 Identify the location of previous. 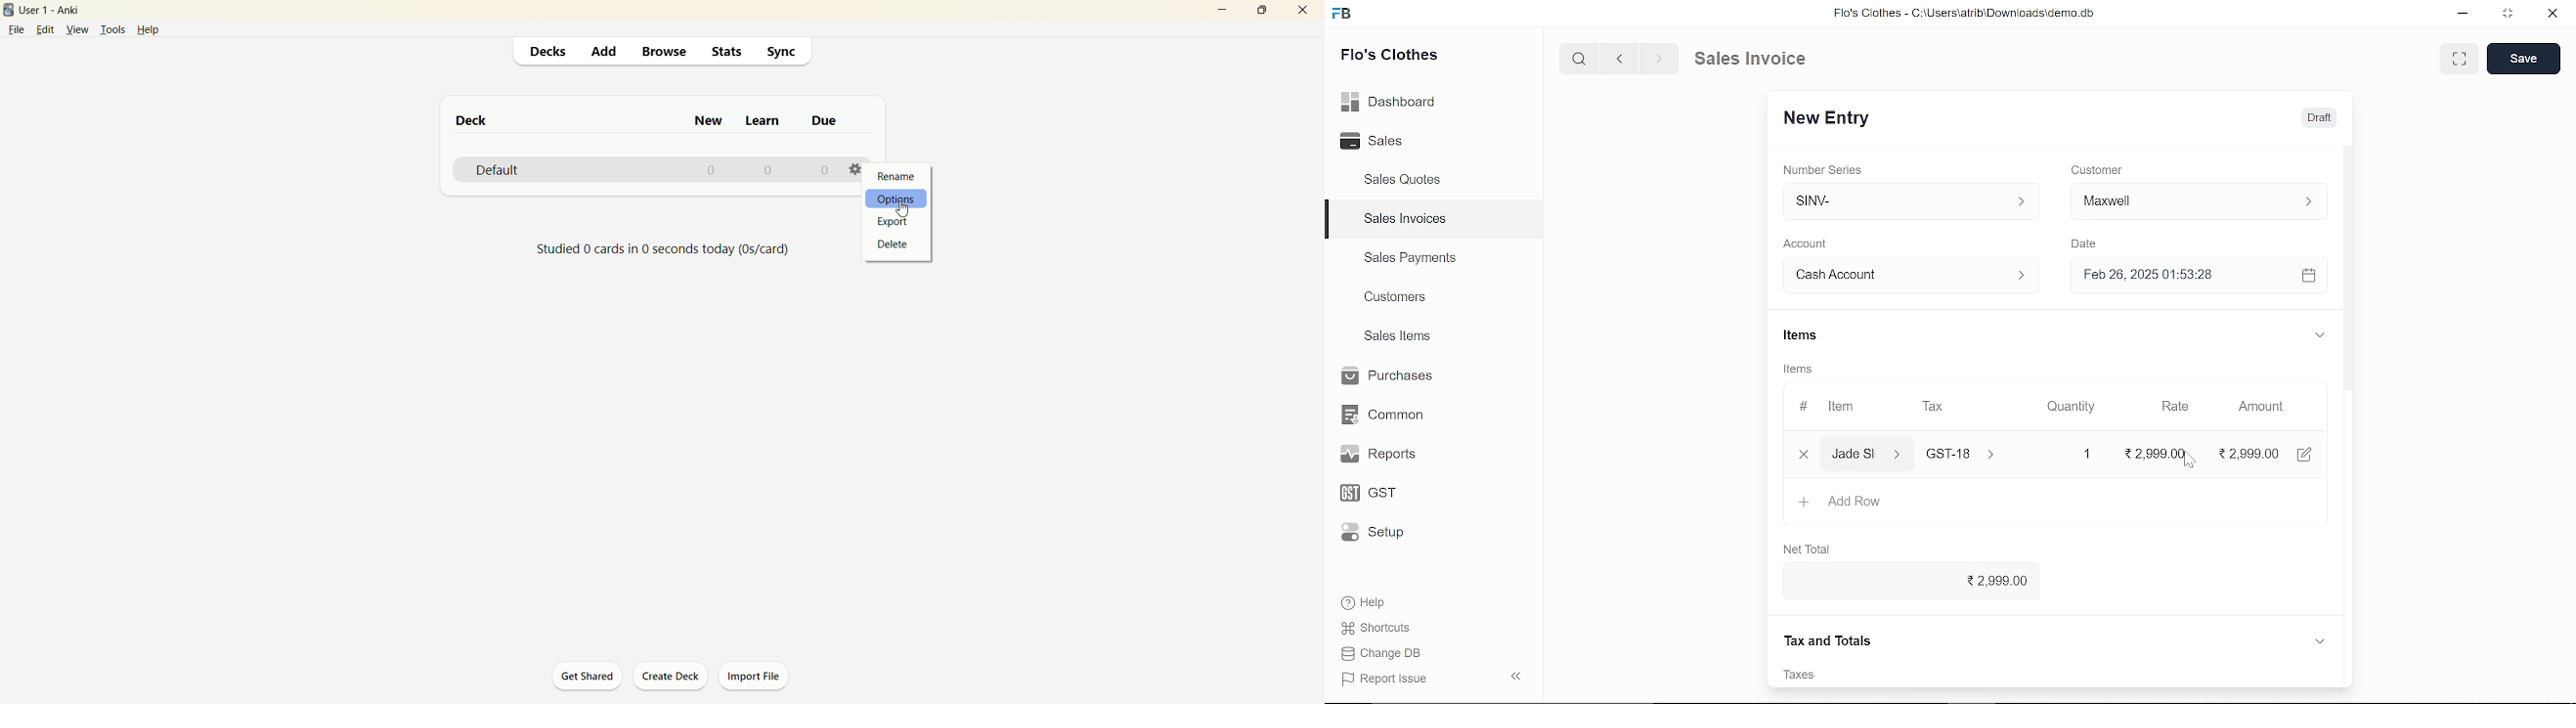
(1620, 58).